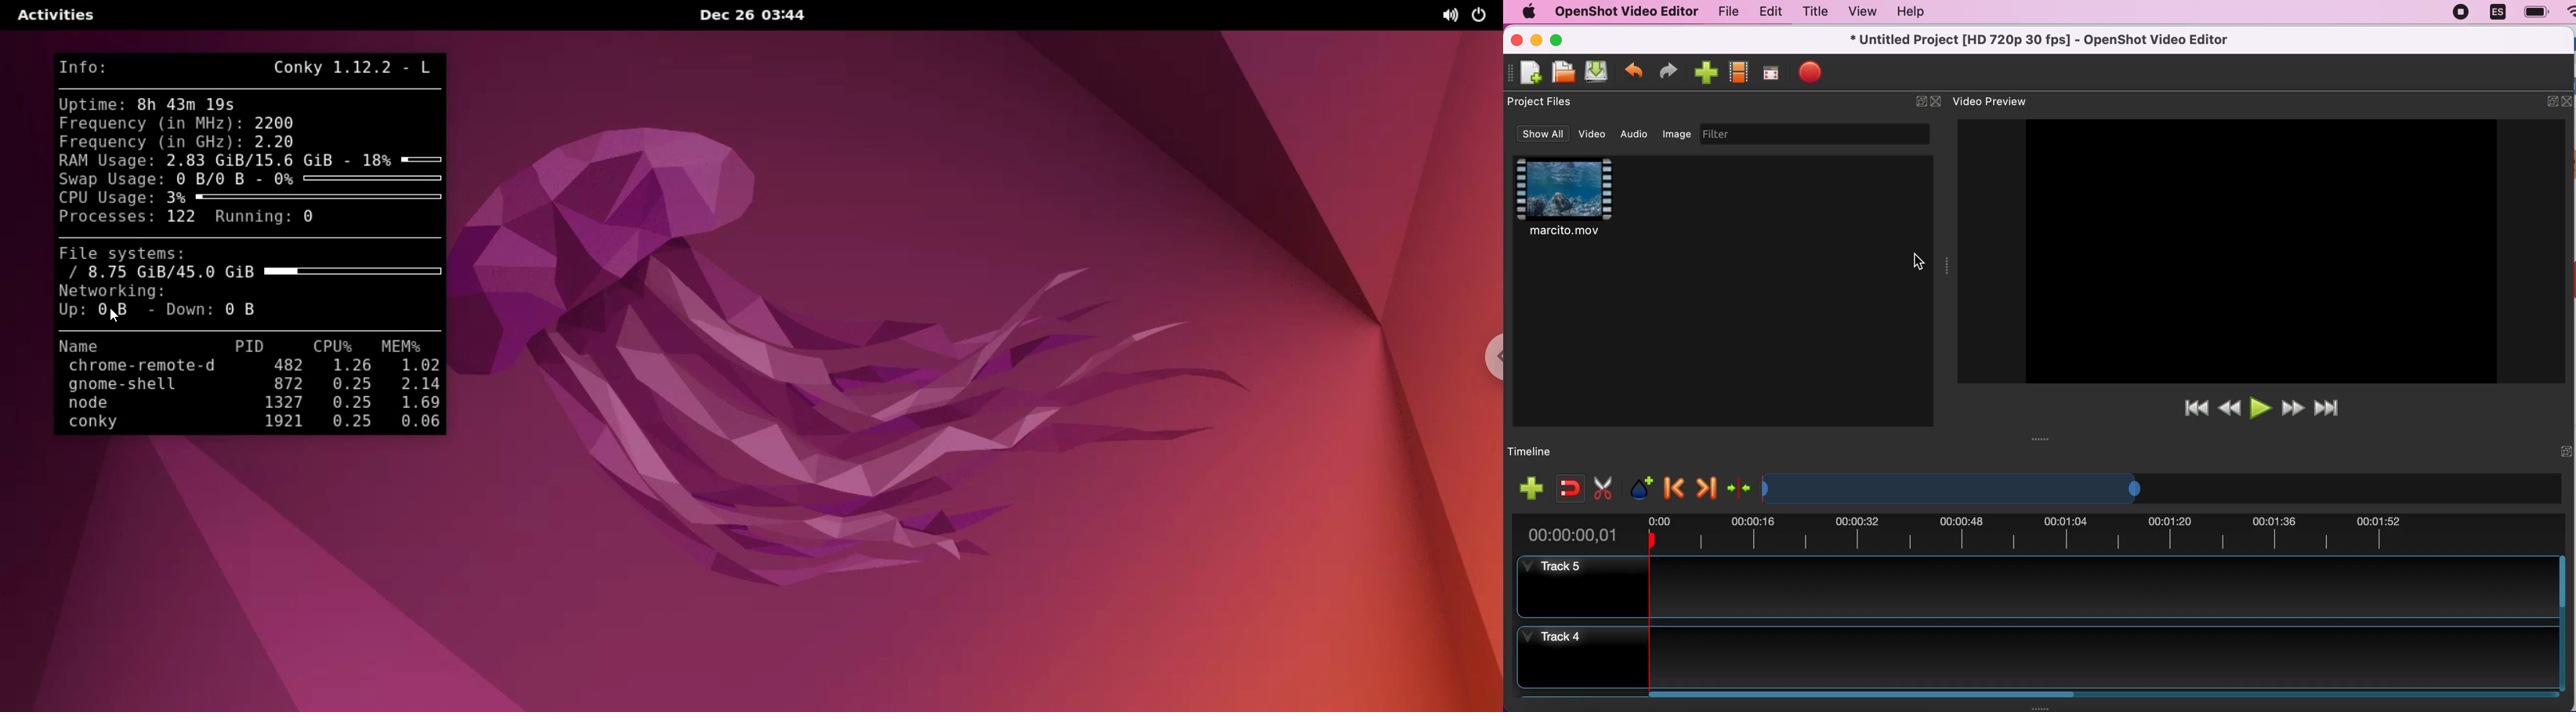 This screenshot has height=728, width=2576. What do you see at coordinates (1529, 73) in the screenshot?
I see `new file` at bounding box center [1529, 73].